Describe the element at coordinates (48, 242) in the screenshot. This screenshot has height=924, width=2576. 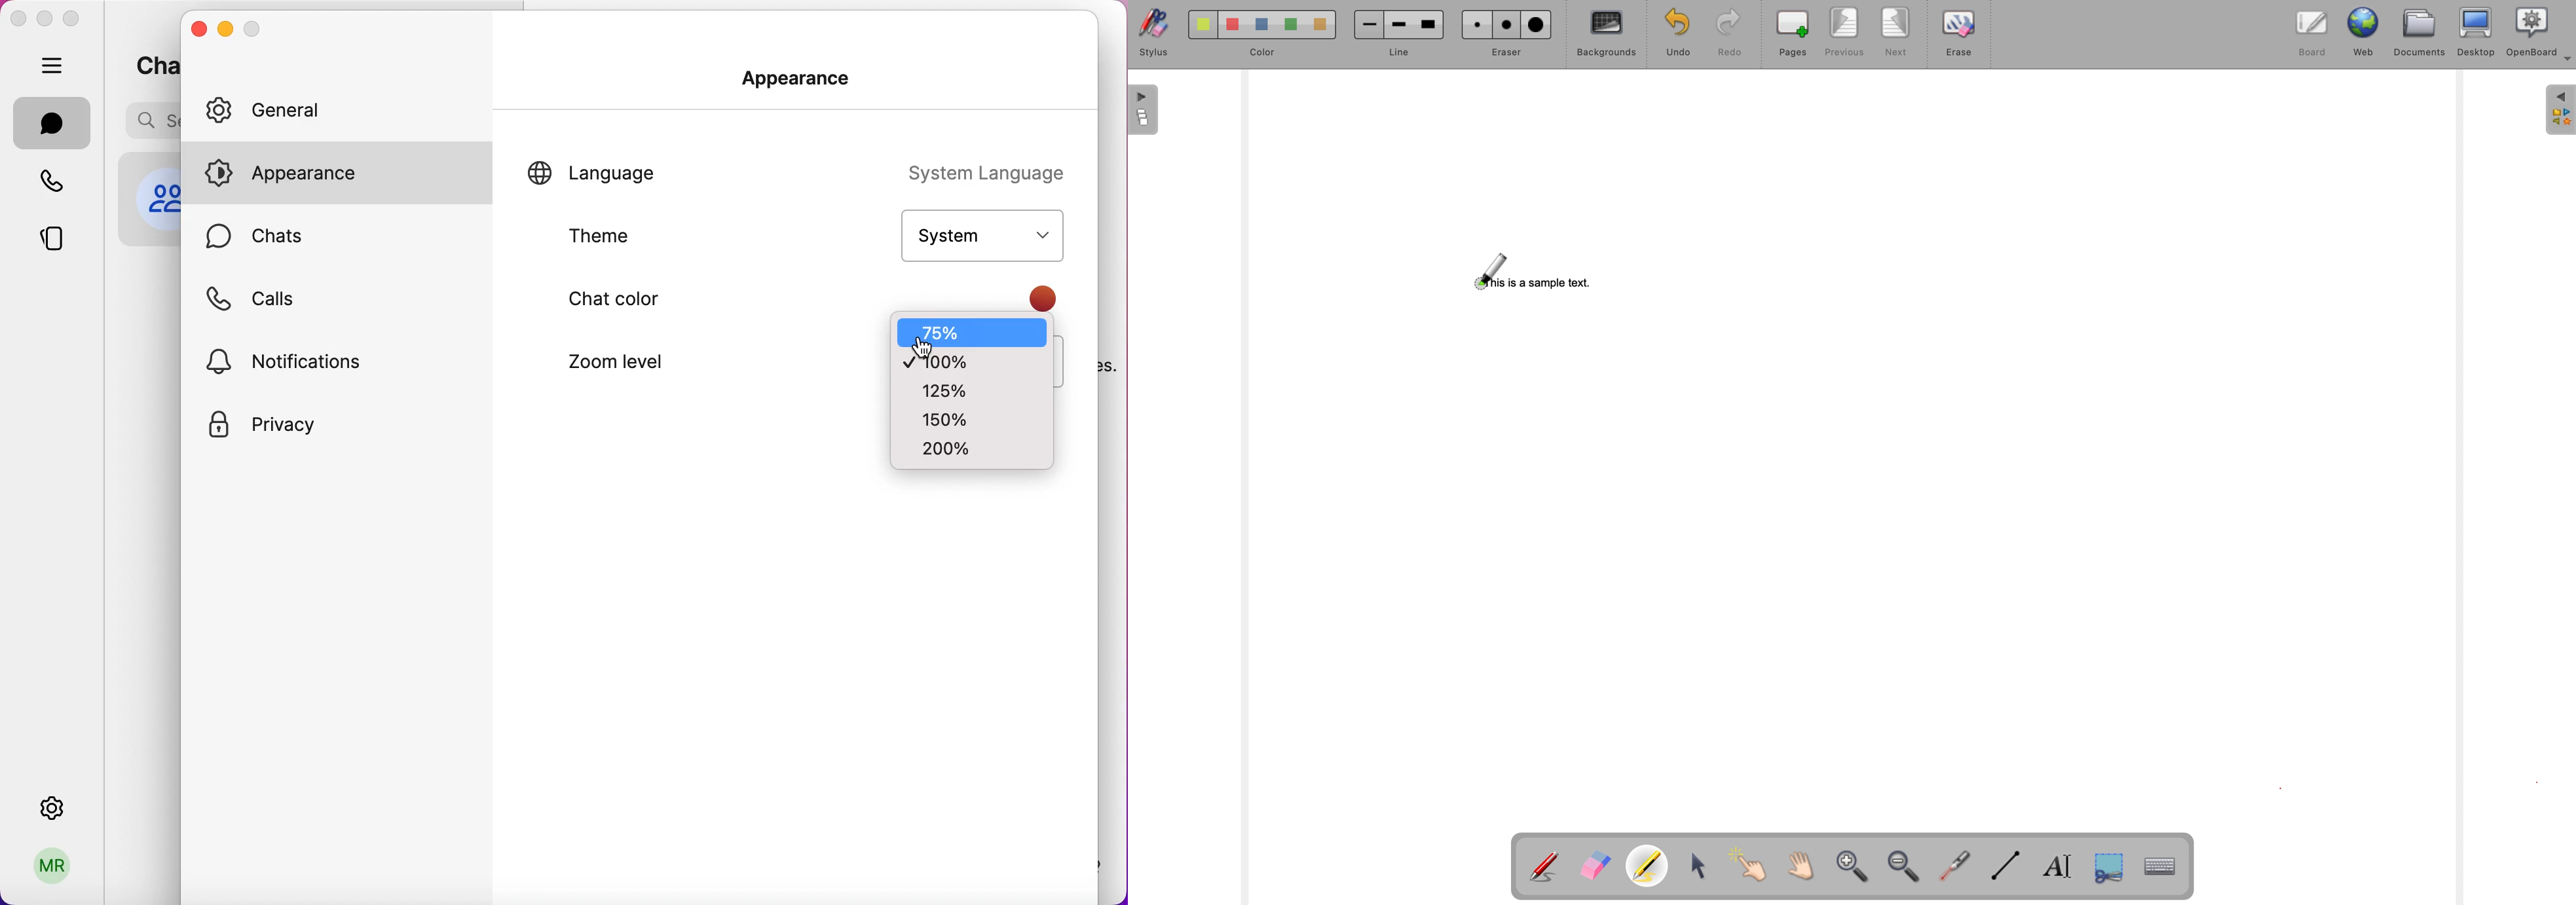
I see `stories` at that location.